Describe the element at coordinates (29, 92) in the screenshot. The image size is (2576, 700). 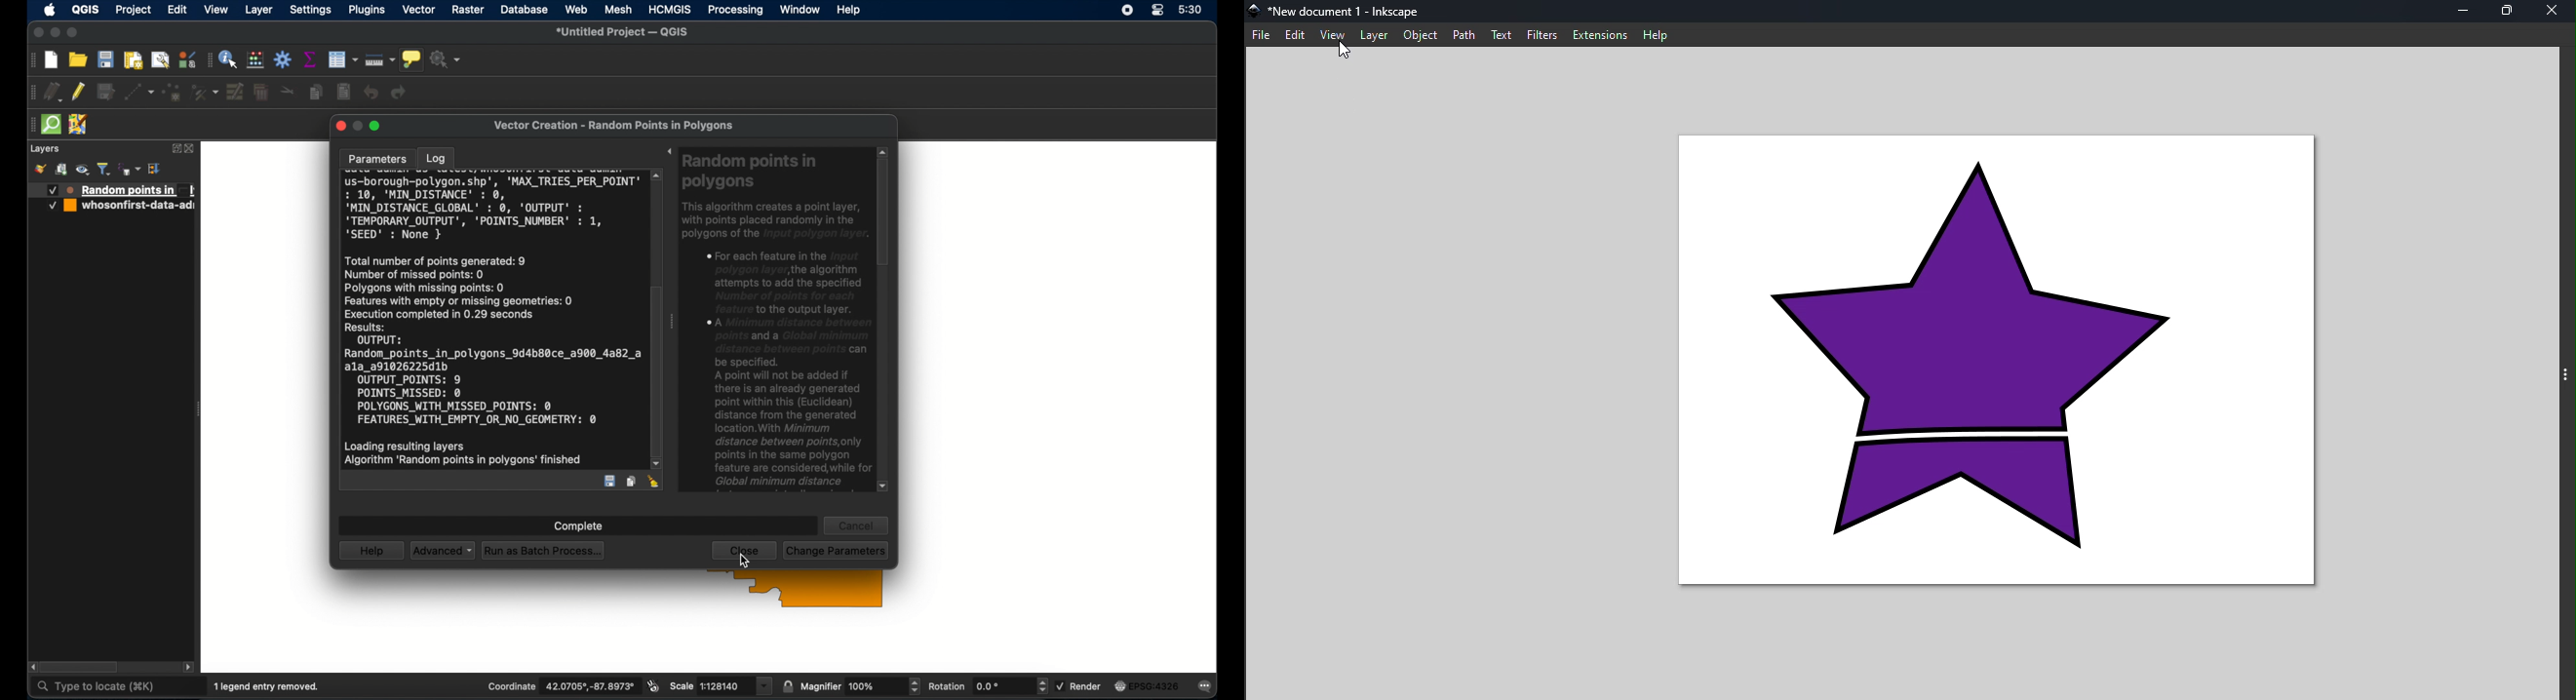
I see `drag handle` at that location.